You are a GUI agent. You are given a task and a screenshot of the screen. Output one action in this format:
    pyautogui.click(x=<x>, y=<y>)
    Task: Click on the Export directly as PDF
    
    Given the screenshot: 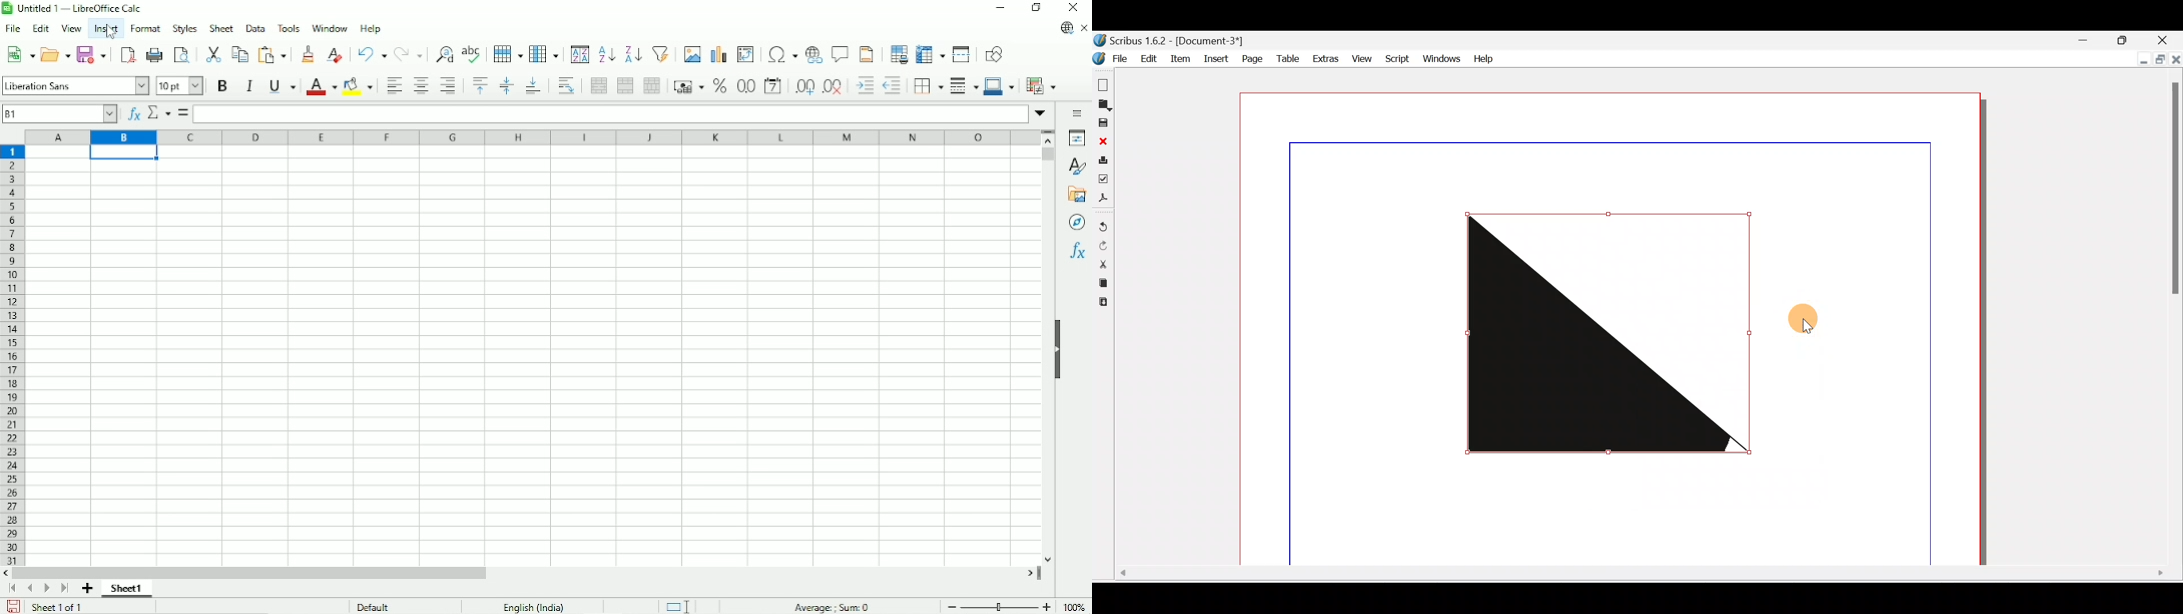 What is the action you would take?
    pyautogui.click(x=129, y=54)
    